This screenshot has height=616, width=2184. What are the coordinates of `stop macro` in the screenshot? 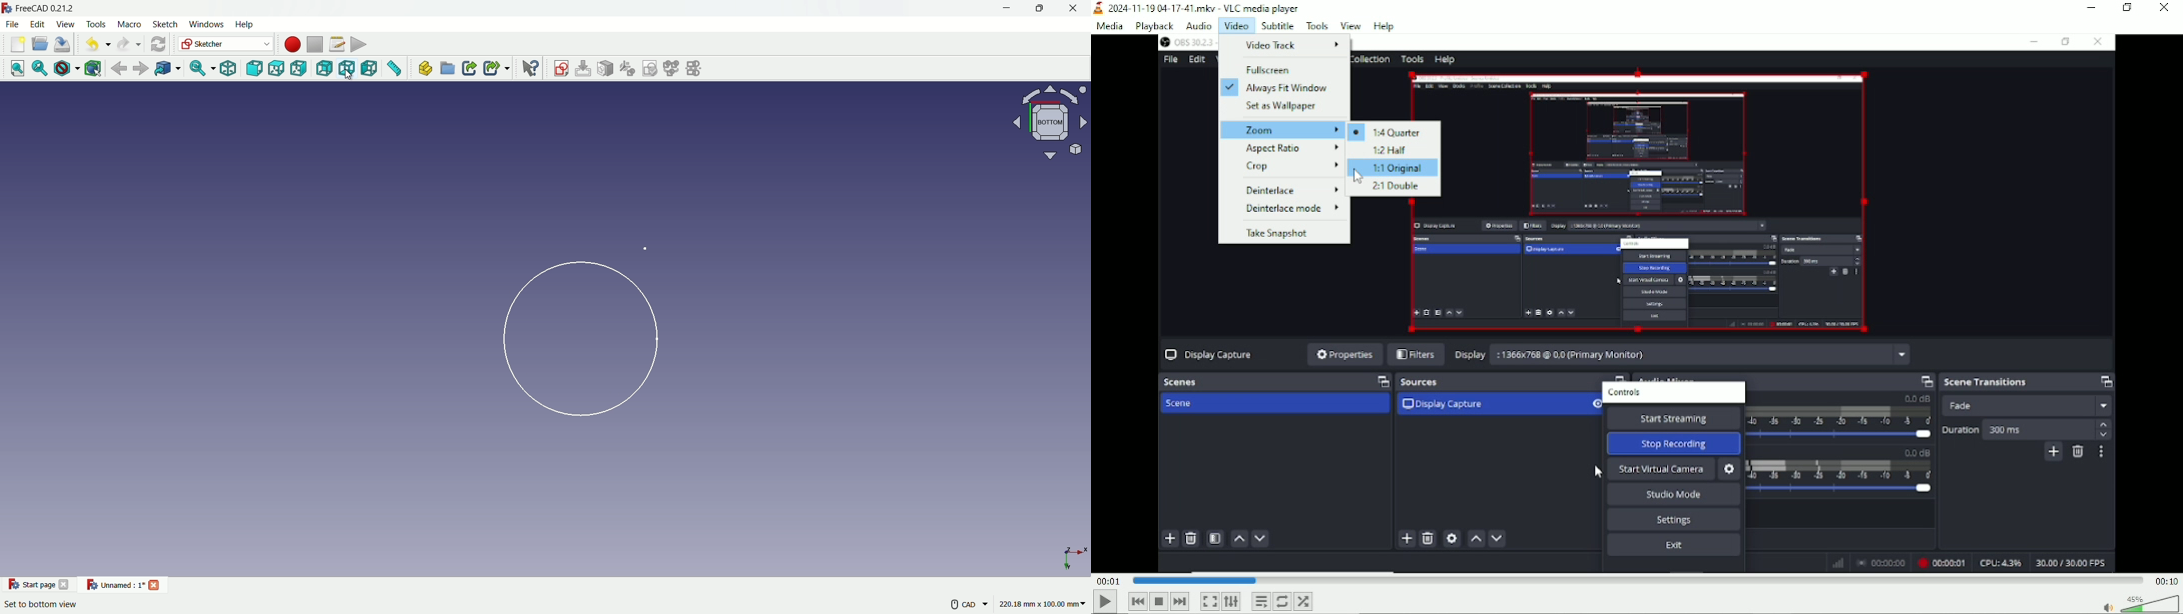 It's located at (314, 43).